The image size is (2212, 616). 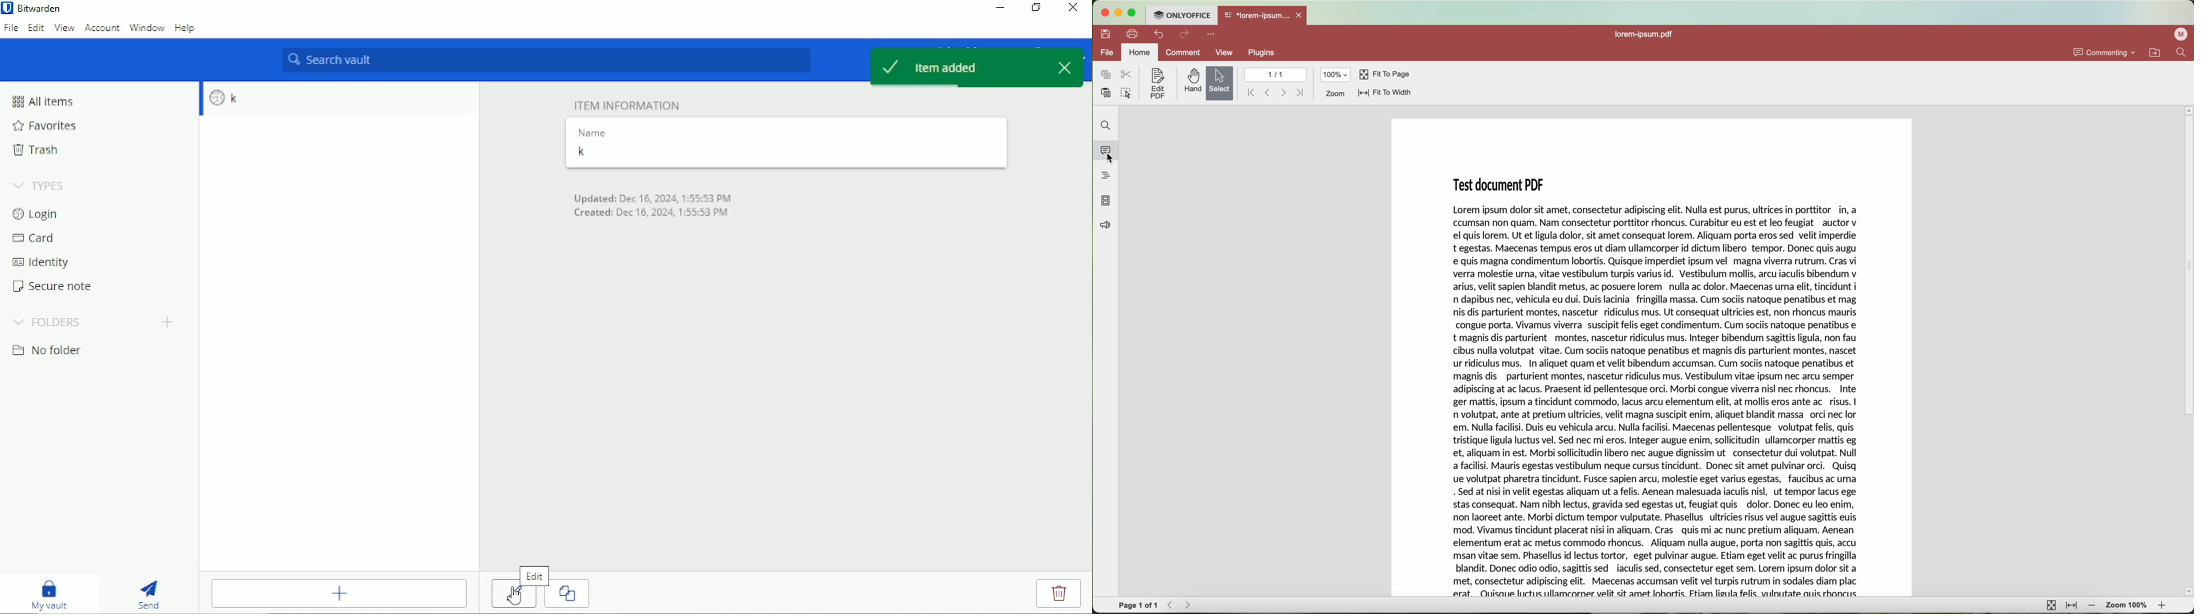 I want to click on file name, so click(x=1646, y=35).